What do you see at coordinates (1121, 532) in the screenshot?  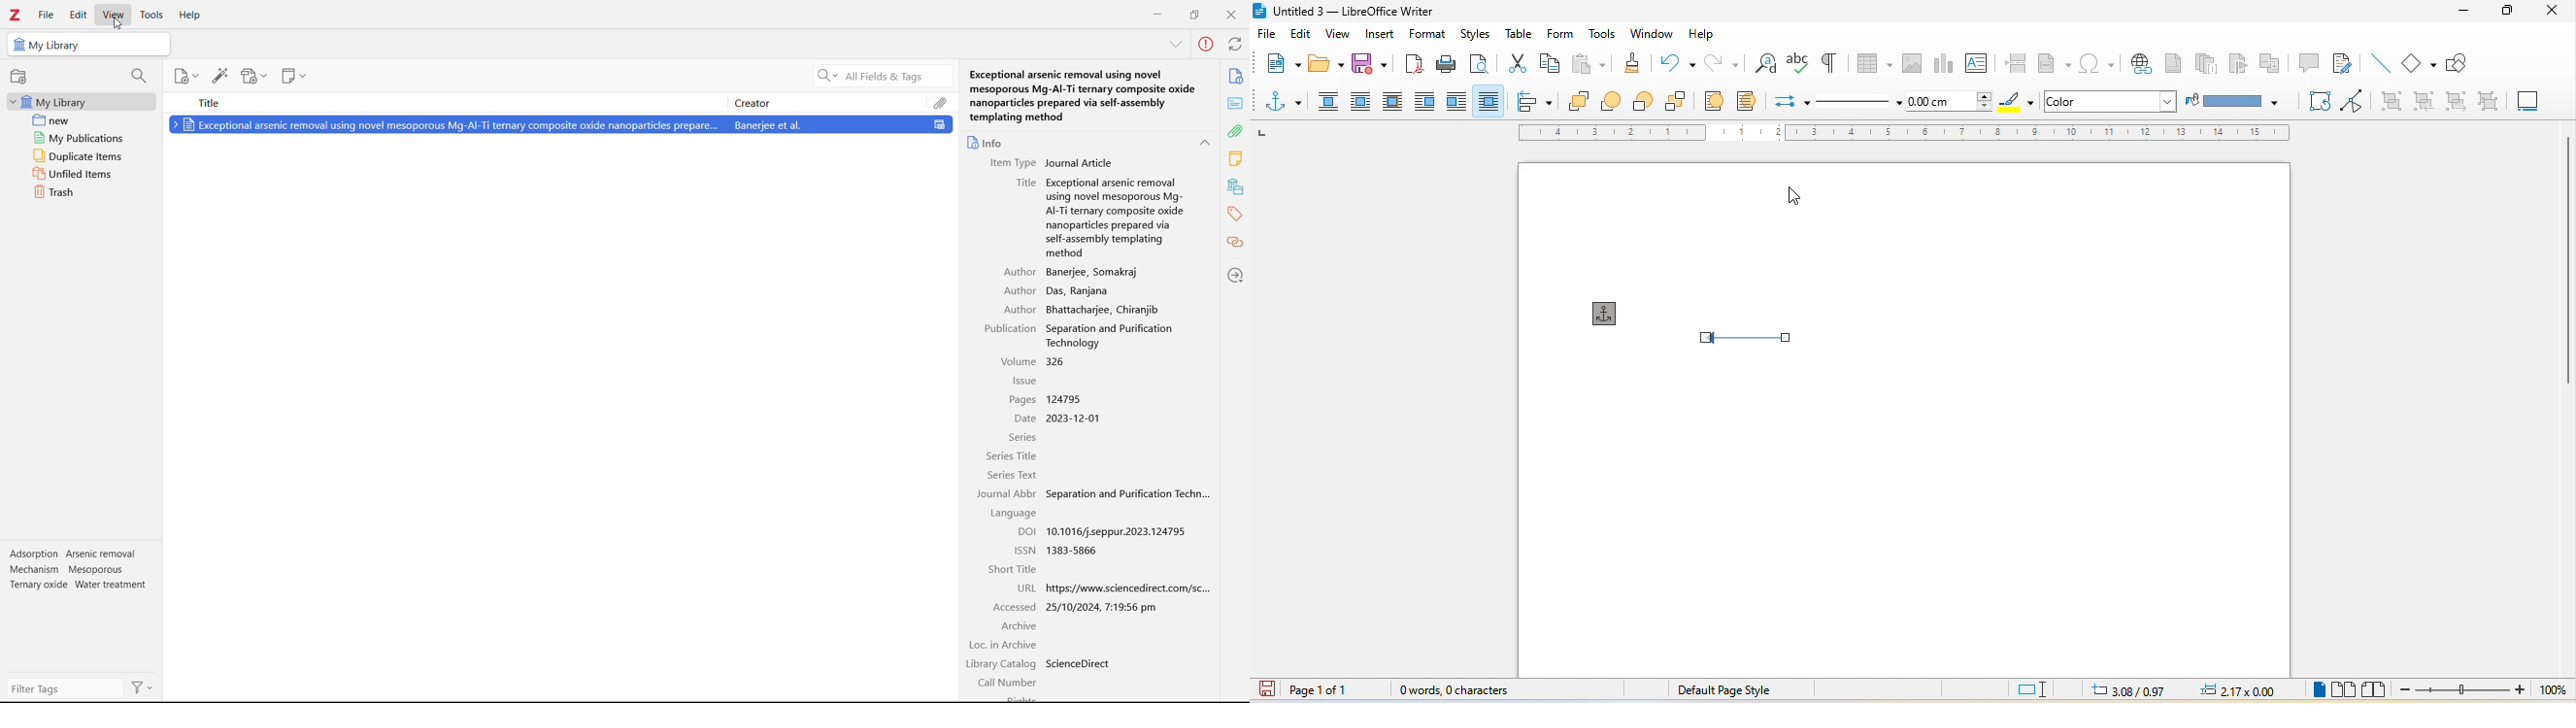 I see `10.1016/j.seppur.2023.124795` at bounding box center [1121, 532].